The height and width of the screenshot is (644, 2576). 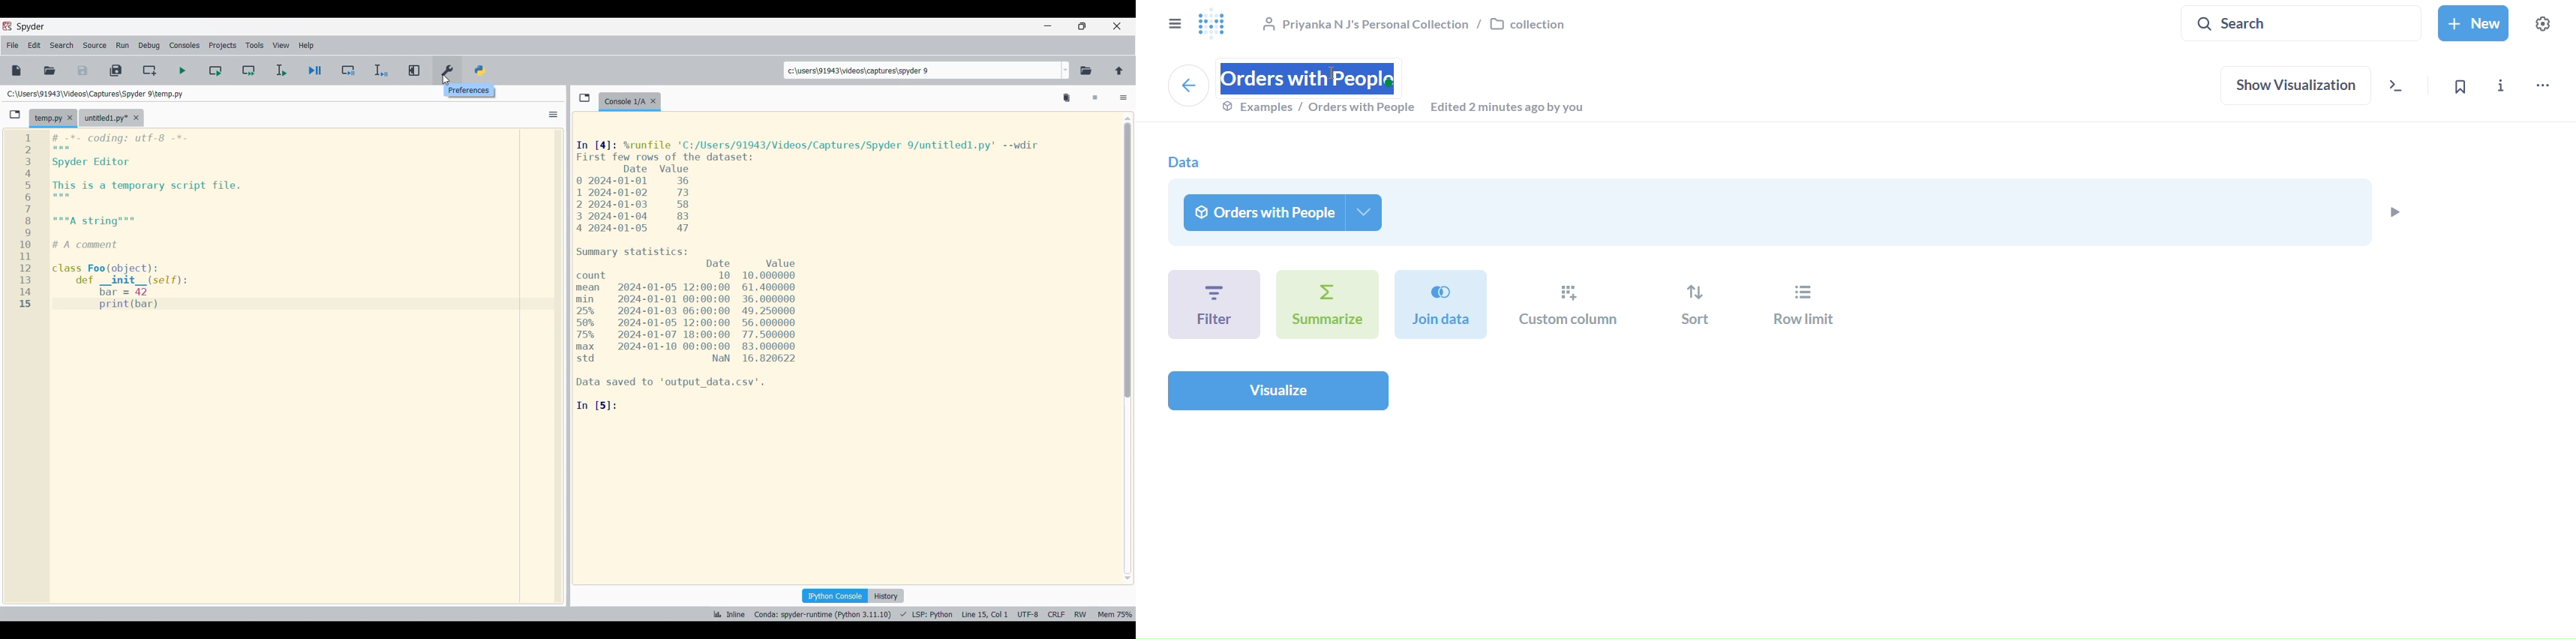 What do you see at coordinates (31, 27) in the screenshot?
I see `Software name` at bounding box center [31, 27].